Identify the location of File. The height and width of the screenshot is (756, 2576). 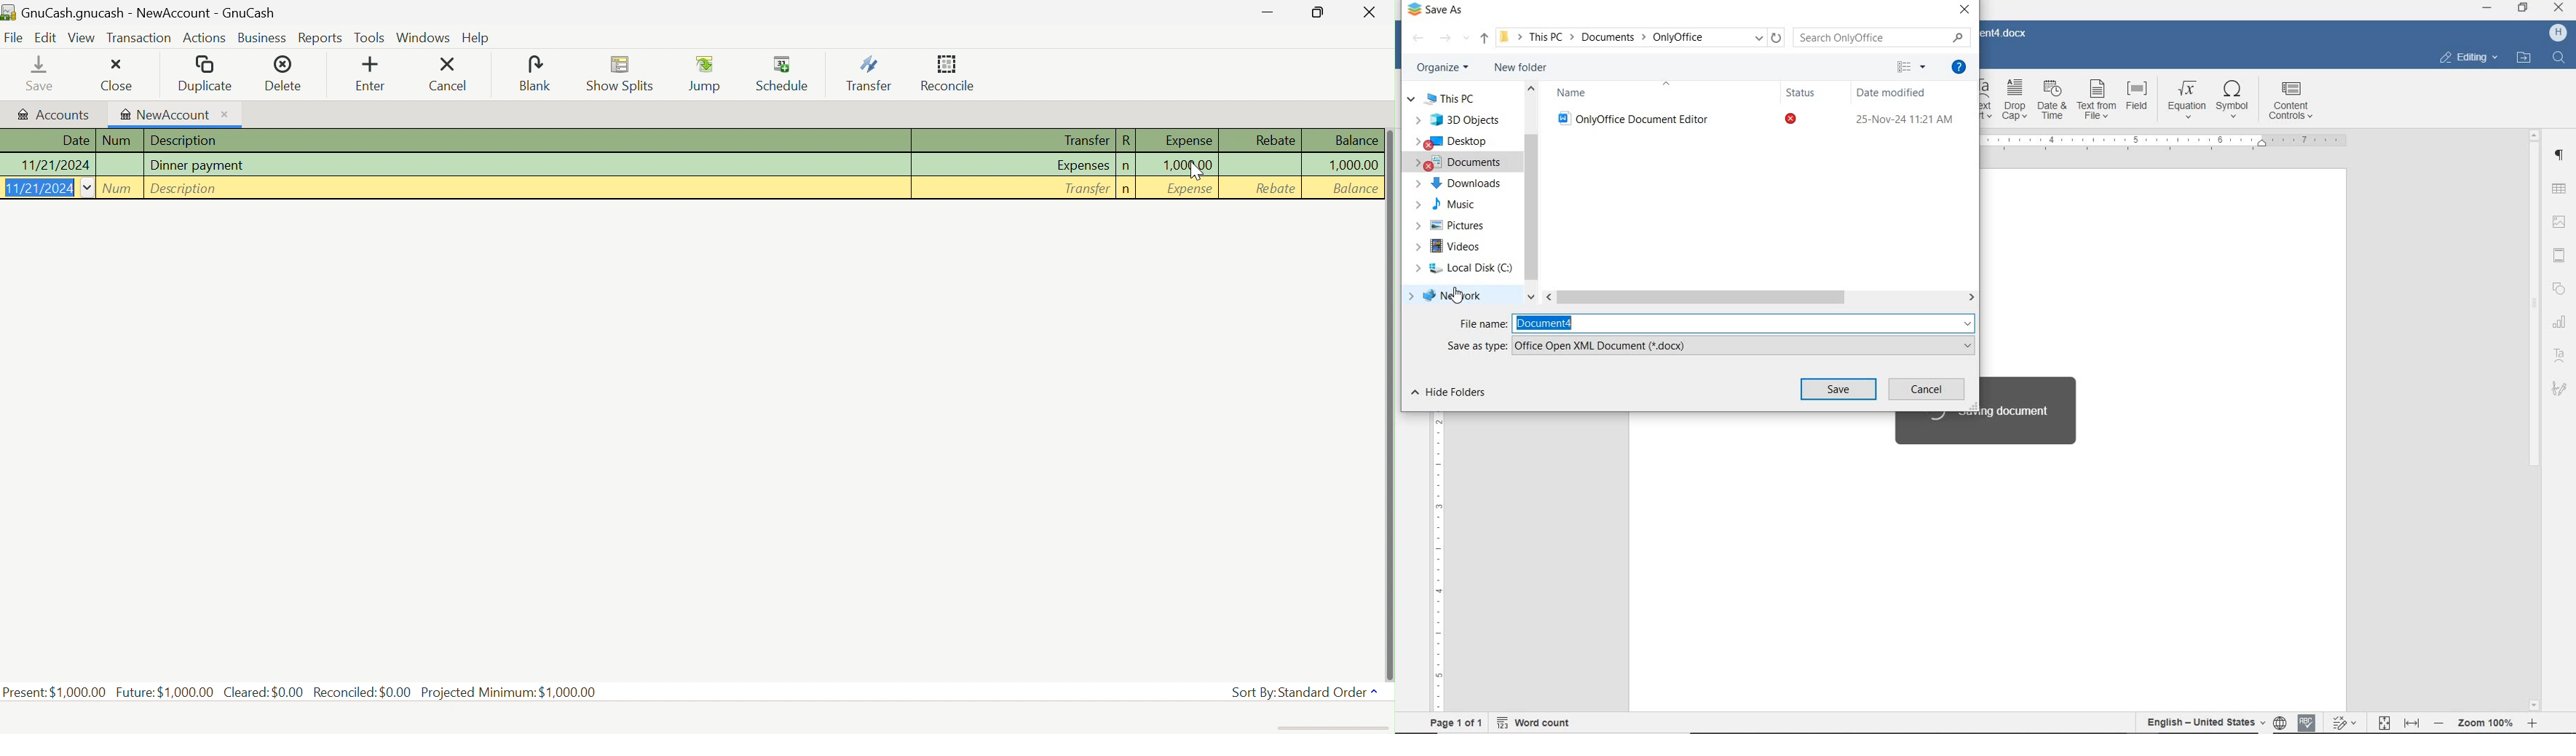
(14, 38).